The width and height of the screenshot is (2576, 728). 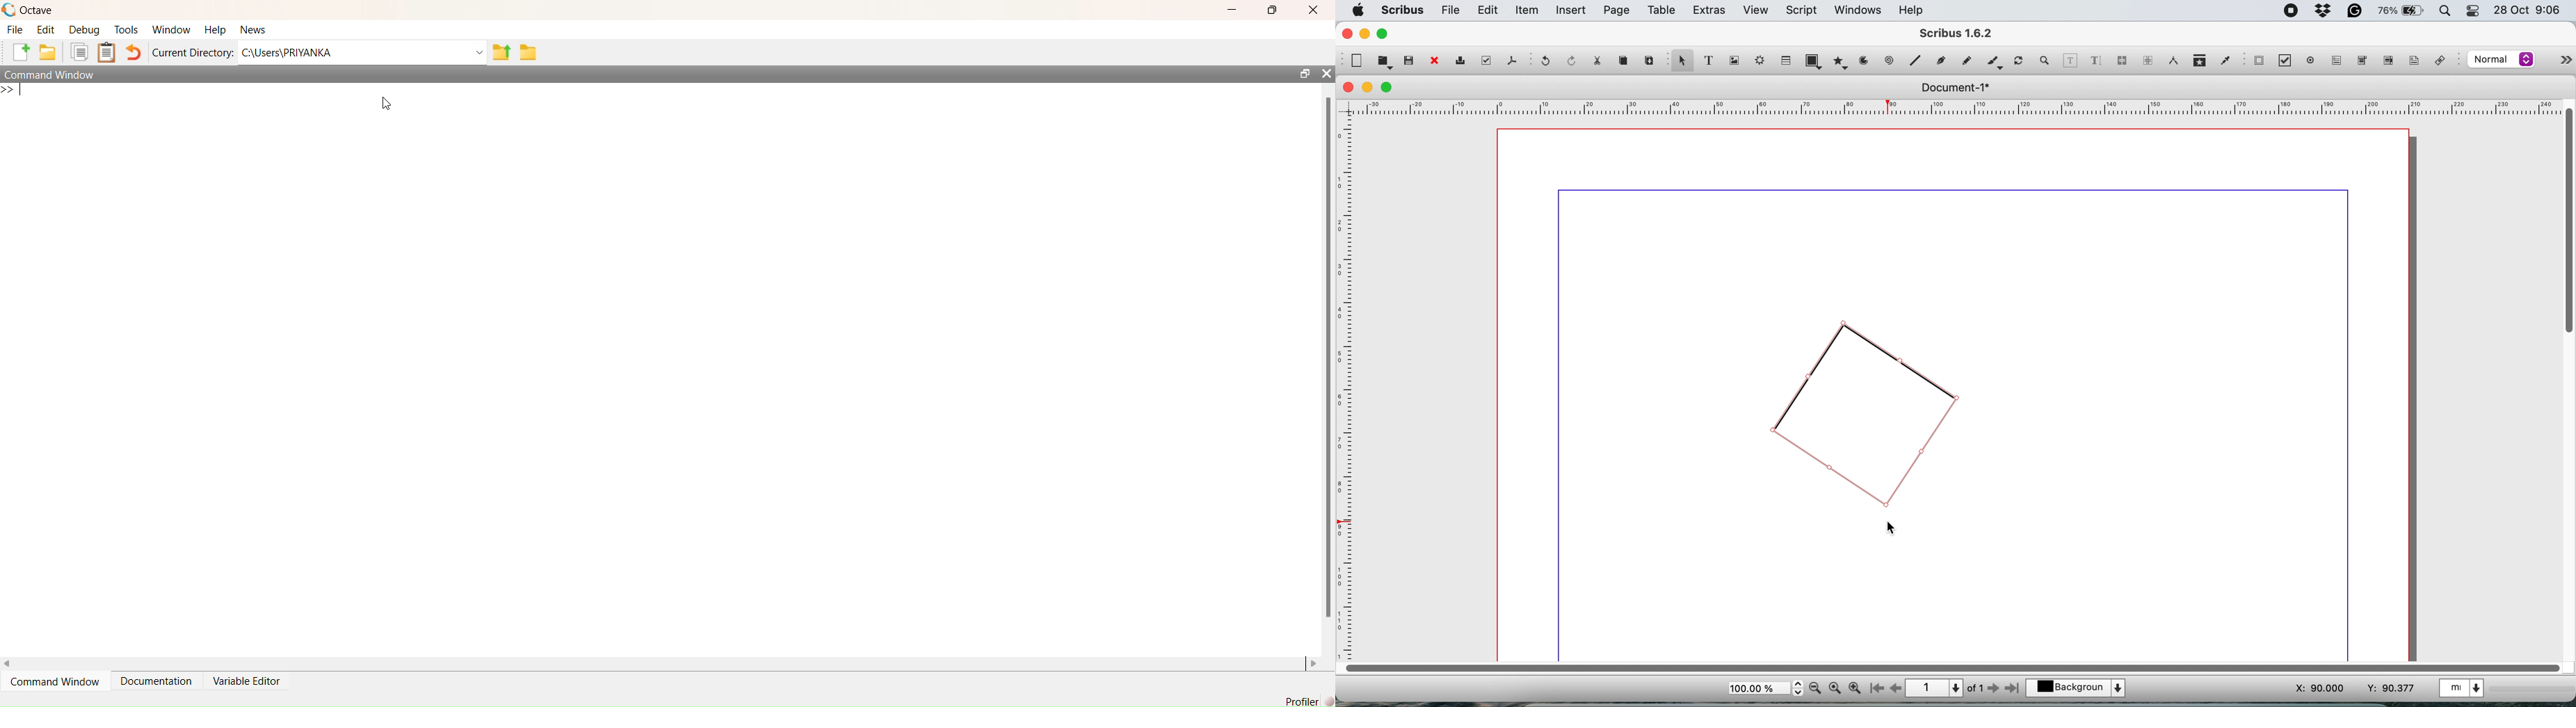 What do you see at coordinates (1710, 11) in the screenshot?
I see `extras` at bounding box center [1710, 11].